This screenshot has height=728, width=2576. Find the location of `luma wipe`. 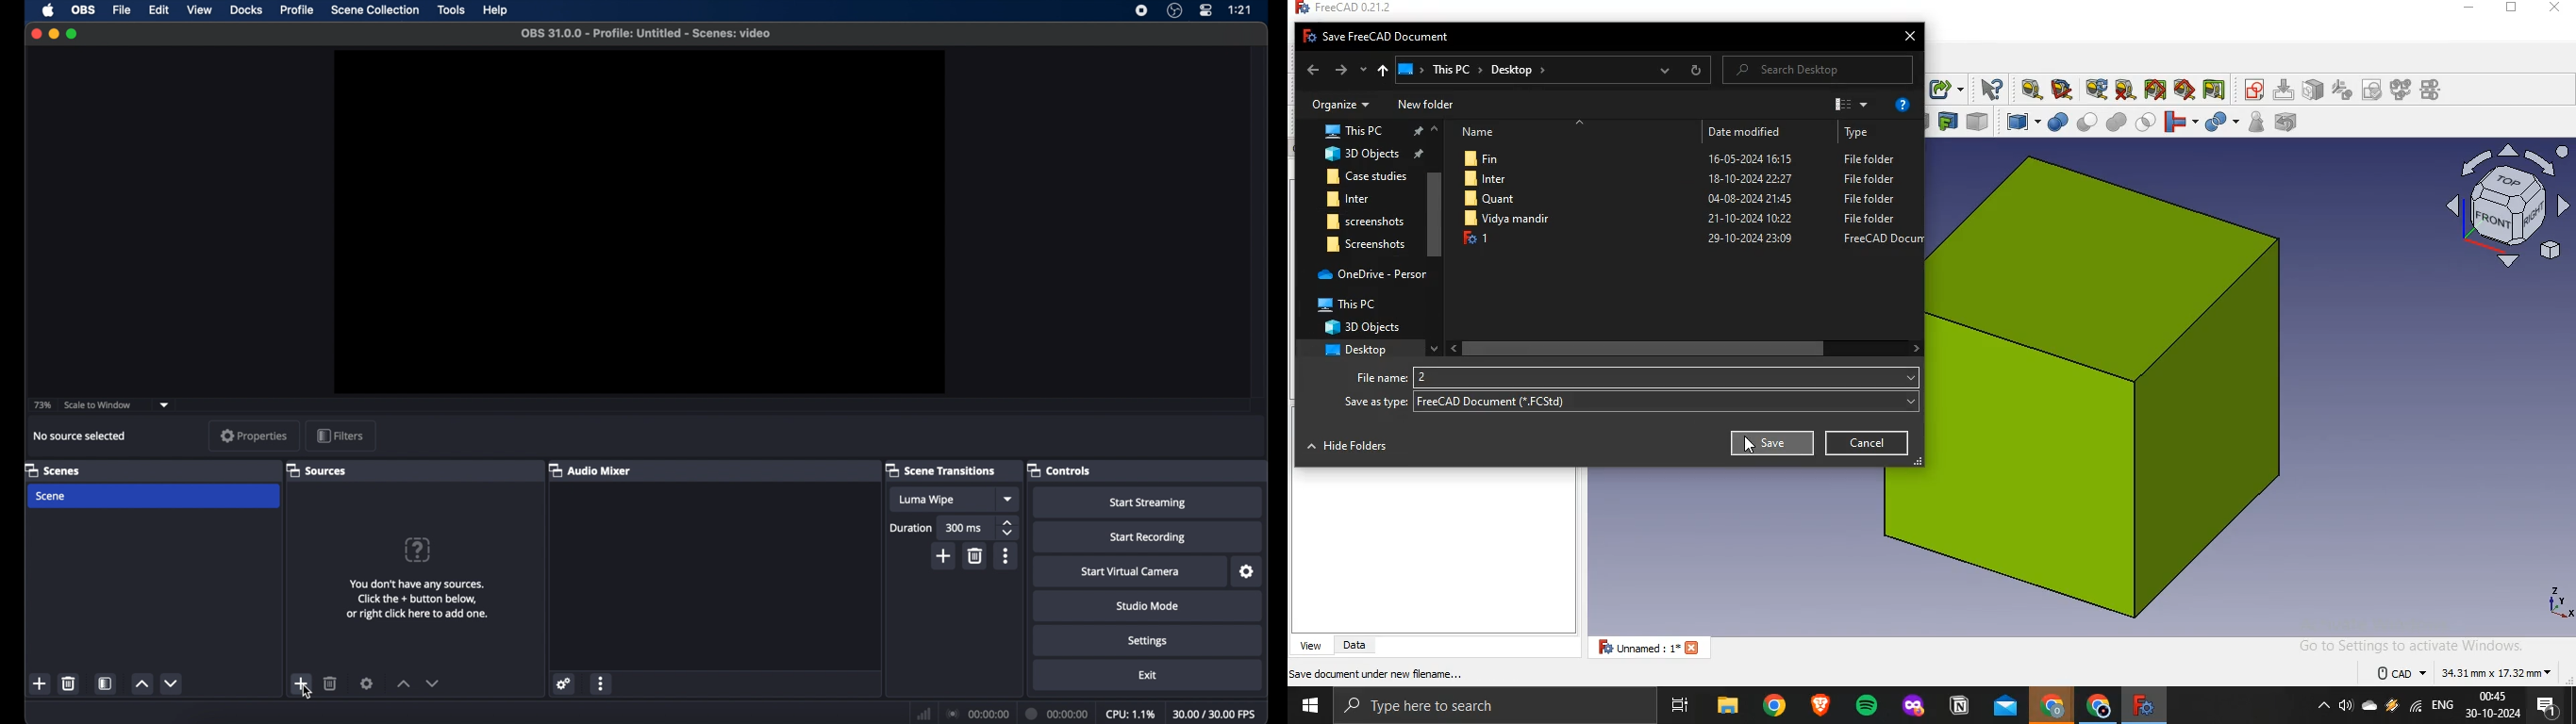

luma wipe is located at coordinates (927, 499).